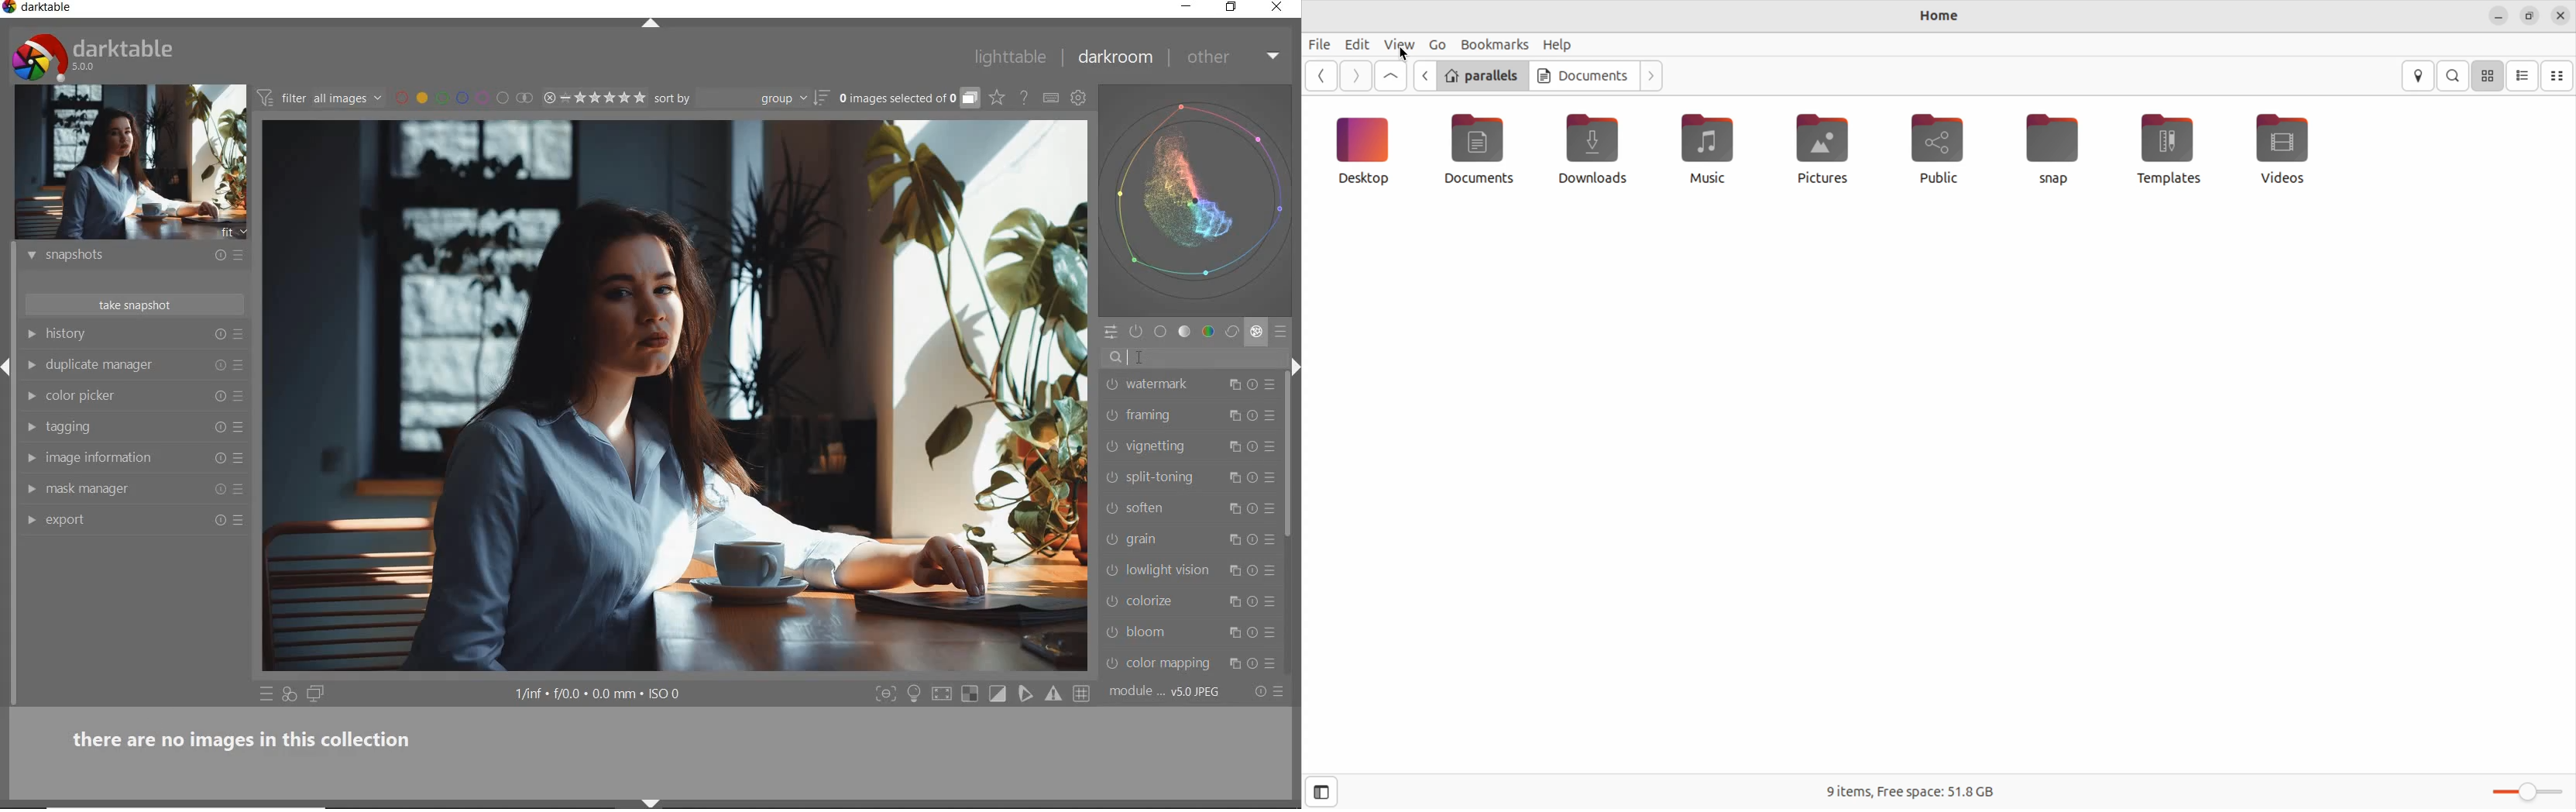  Describe the element at coordinates (30, 490) in the screenshot. I see `show module` at that location.